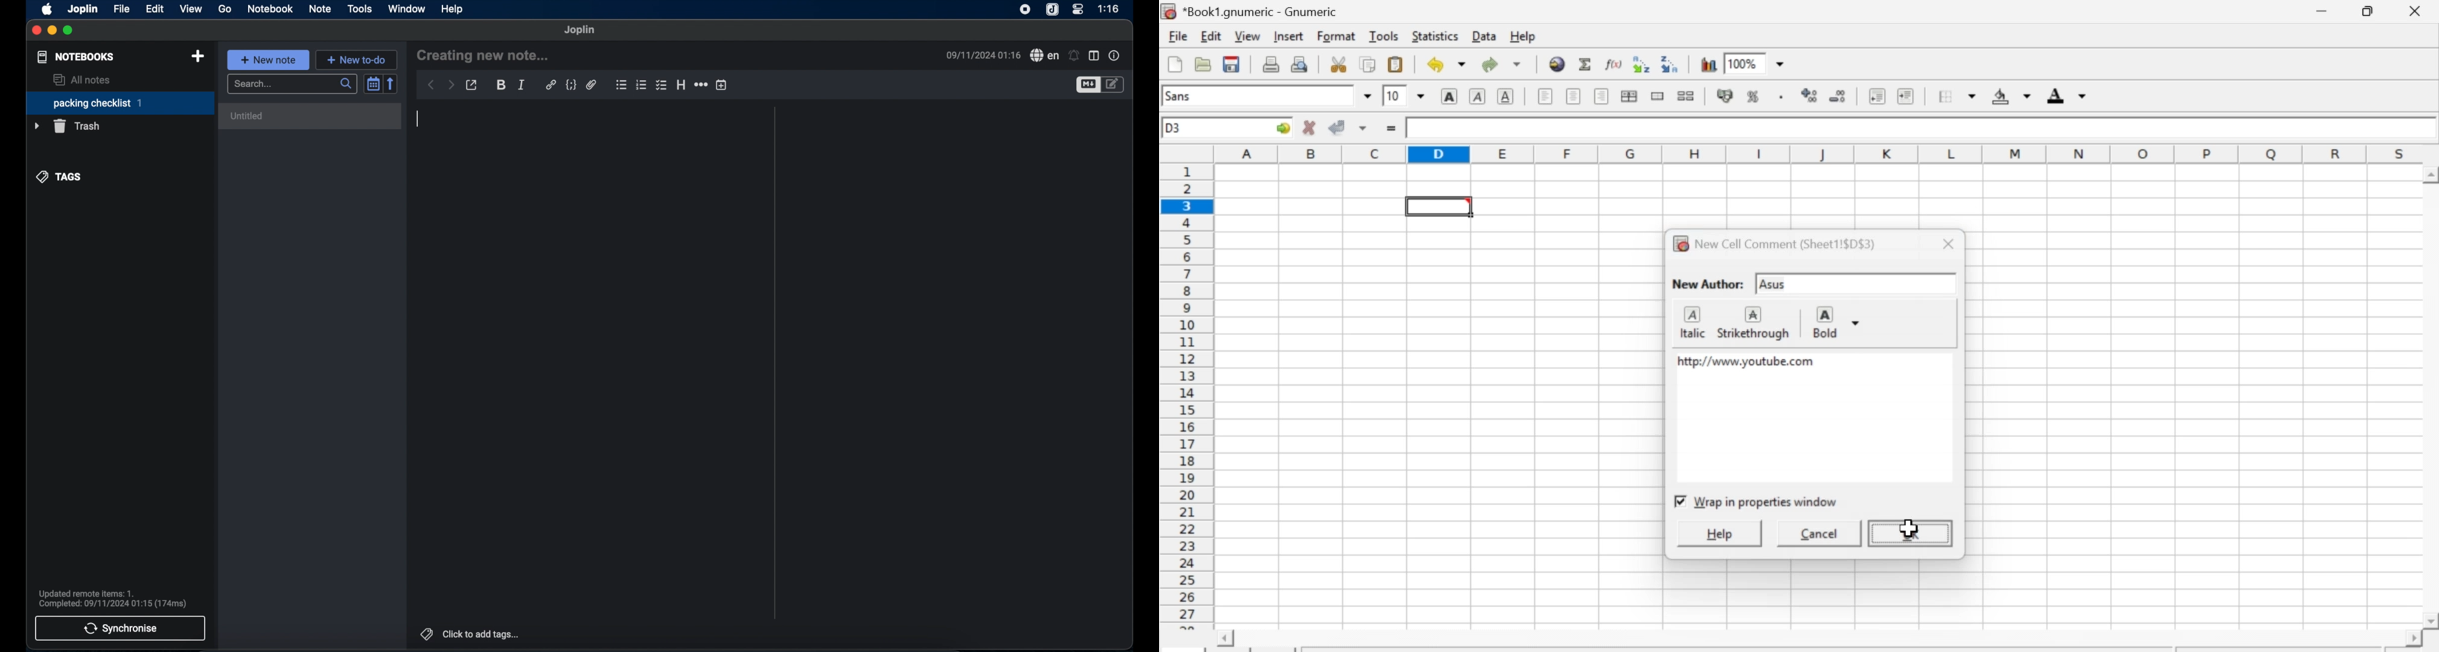  Describe the element at coordinates (417, 120) in the screenshot. I see `text cursor` at that location.